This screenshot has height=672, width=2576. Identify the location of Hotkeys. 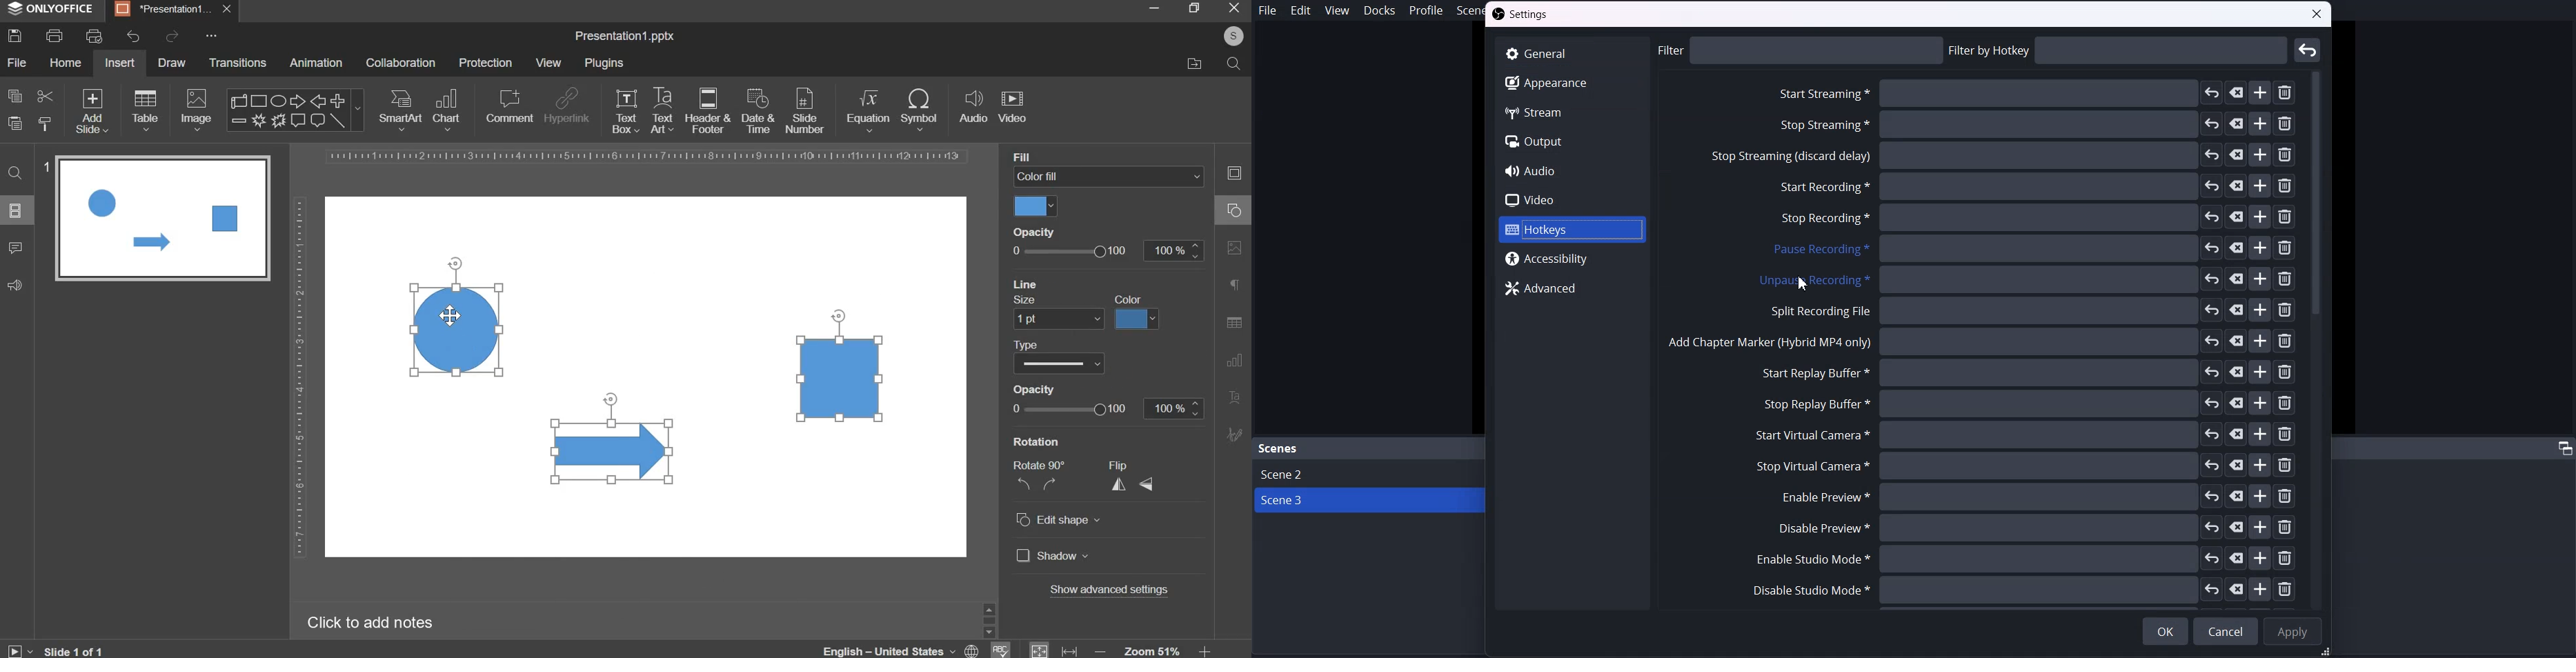
(1570, 230).